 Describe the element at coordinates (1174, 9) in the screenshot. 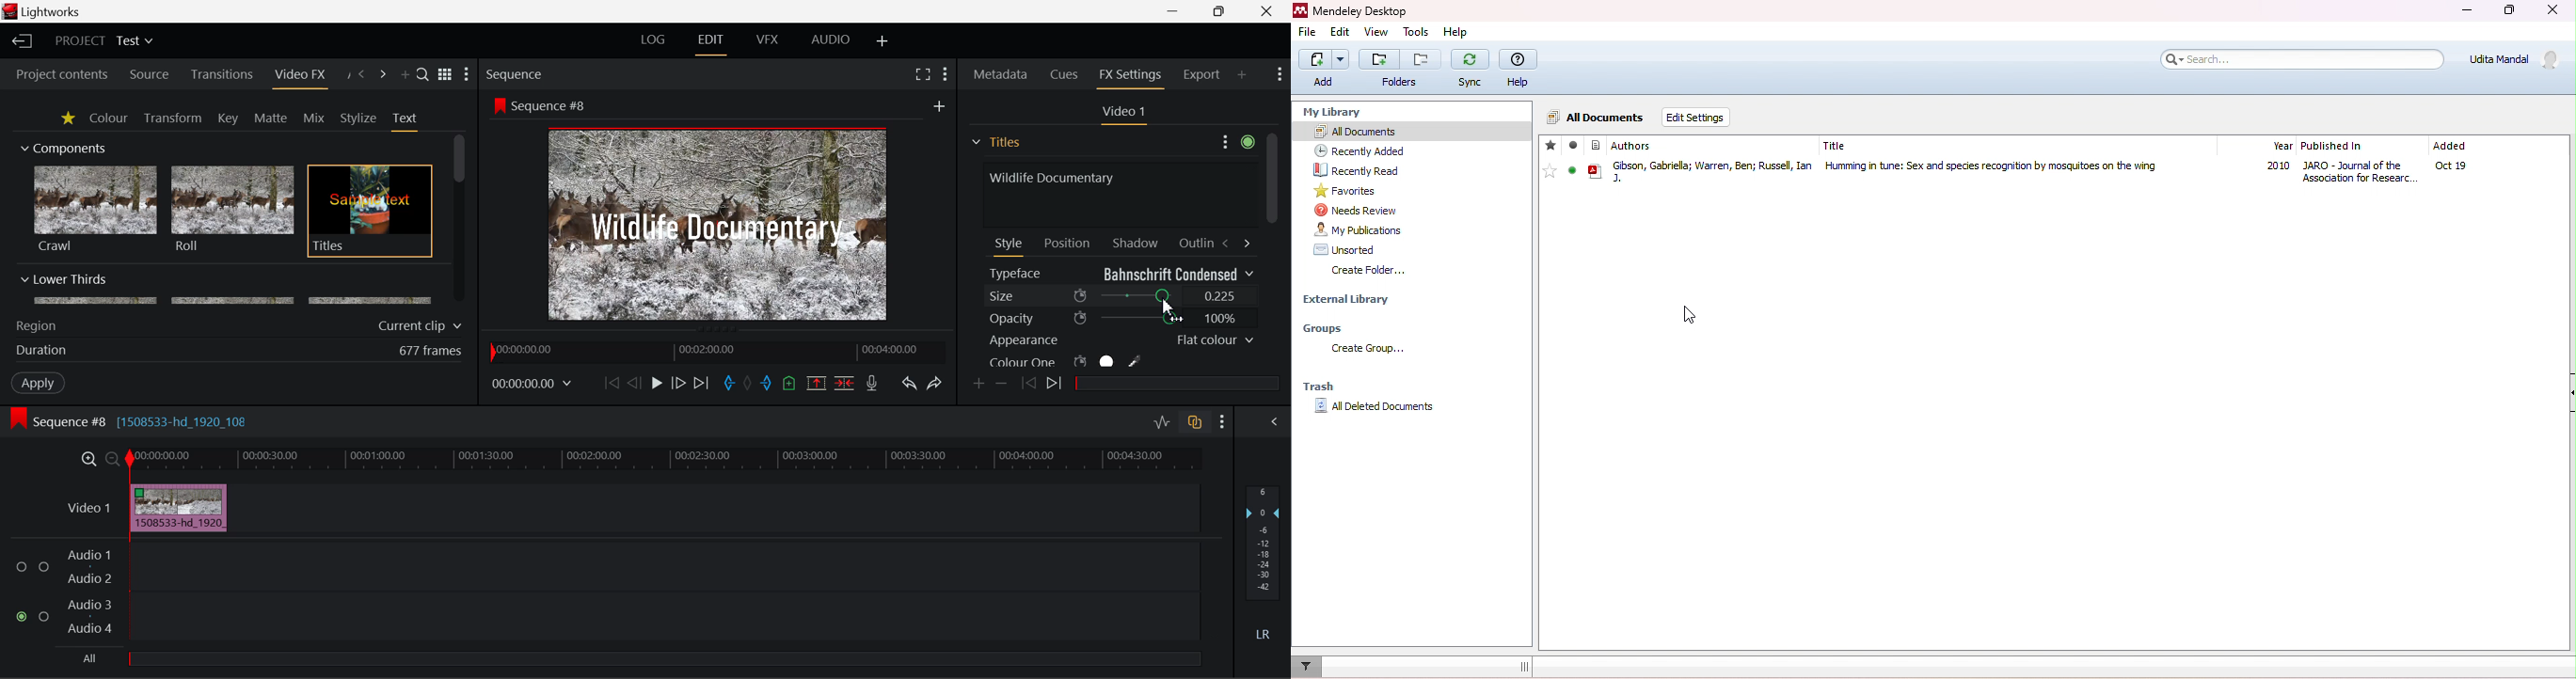

I see `Restore Down` at that location.